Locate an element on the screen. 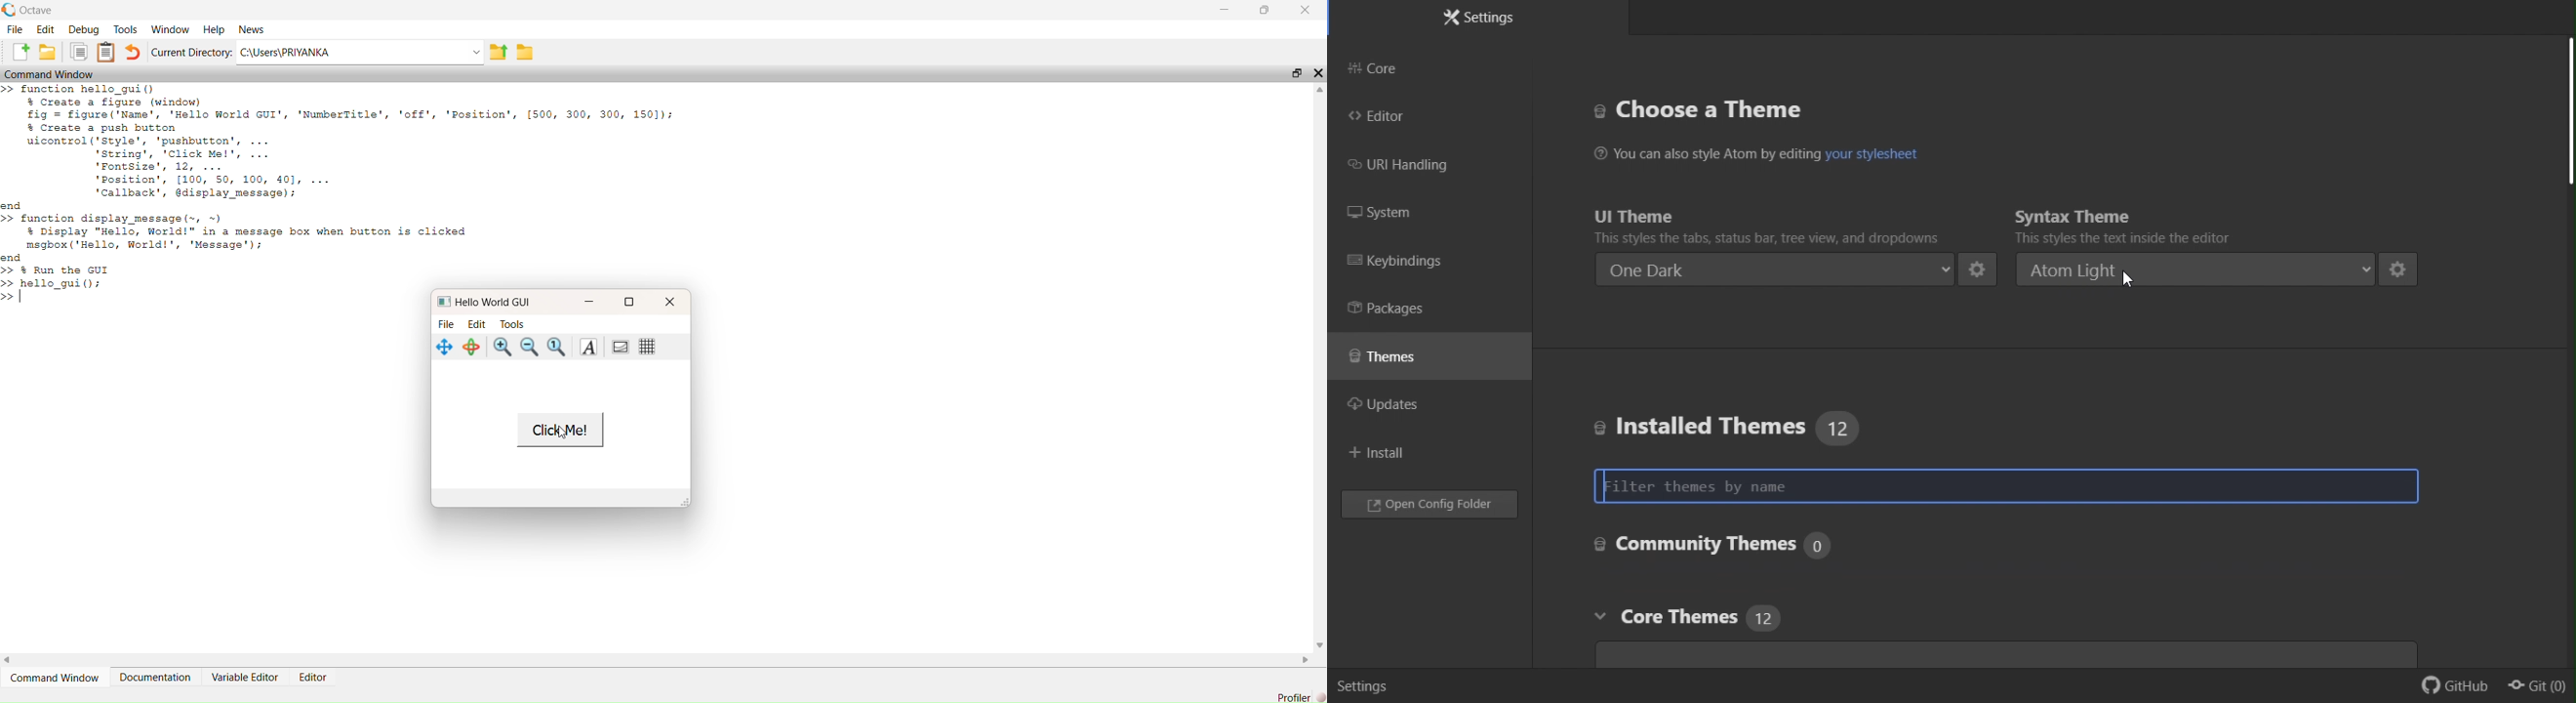  cursor is located at coordinates (564, 434).